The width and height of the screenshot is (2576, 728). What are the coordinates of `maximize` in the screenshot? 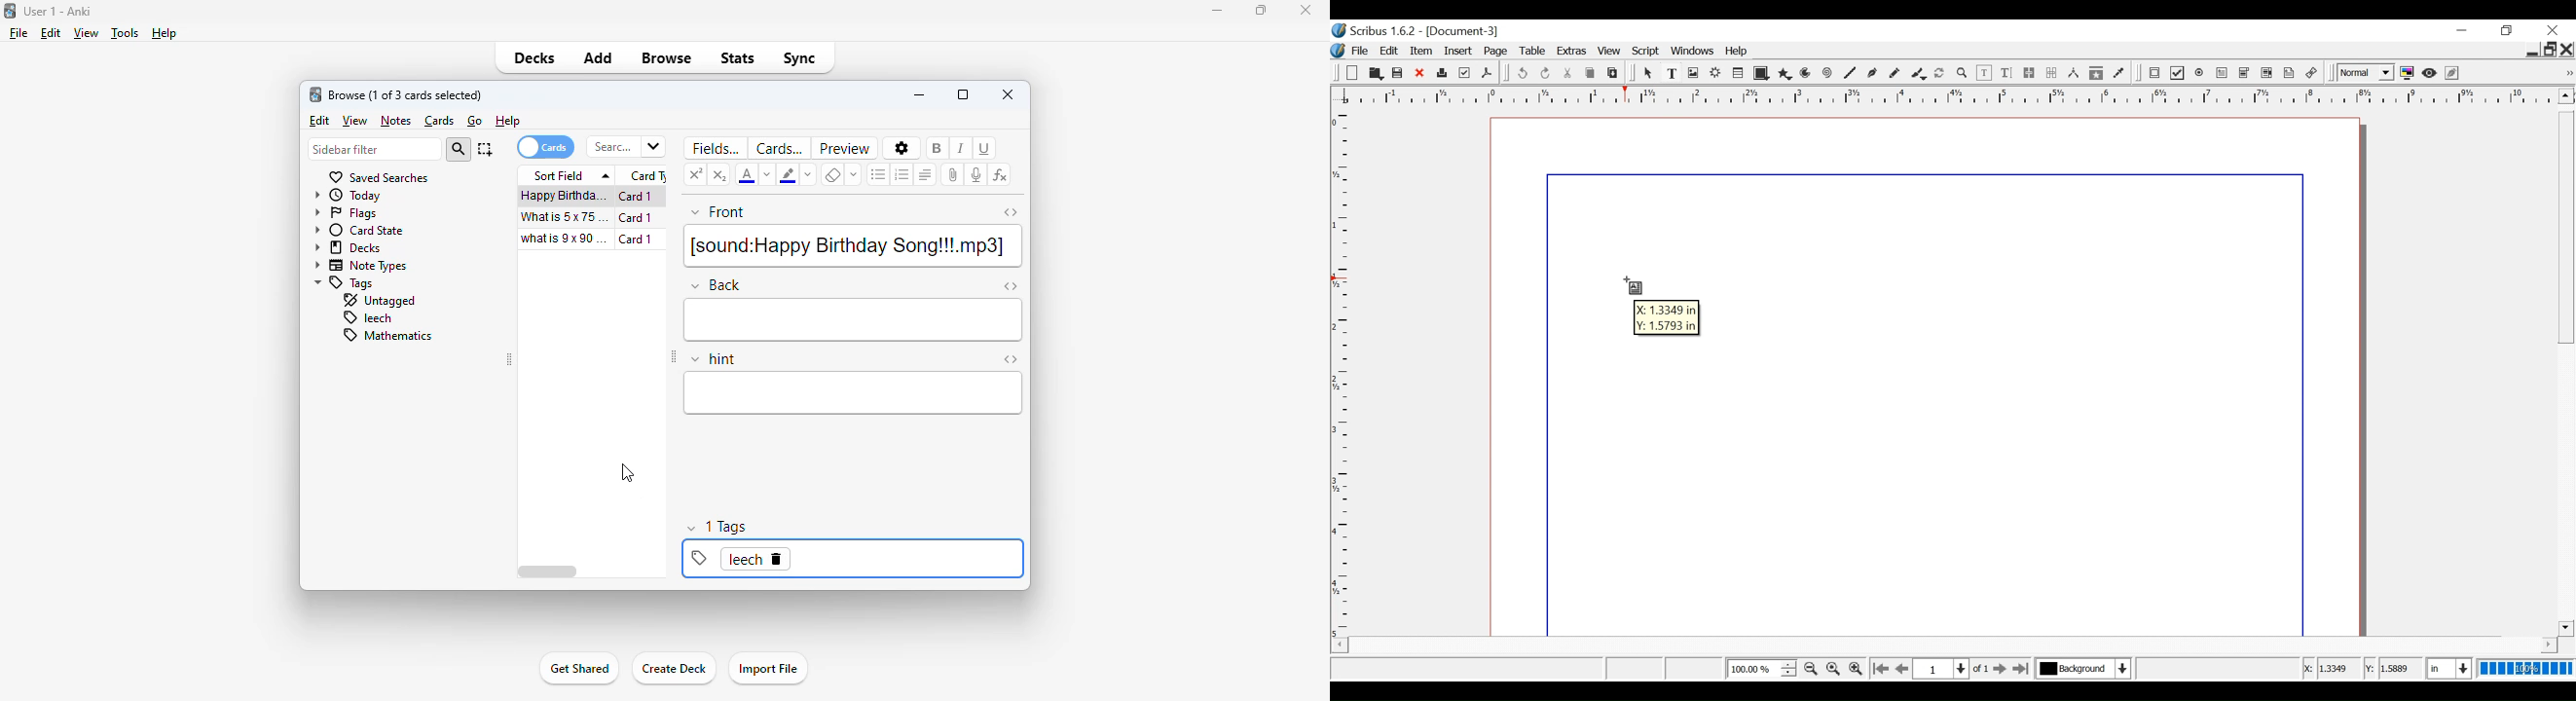 It's located at (1263, 10).